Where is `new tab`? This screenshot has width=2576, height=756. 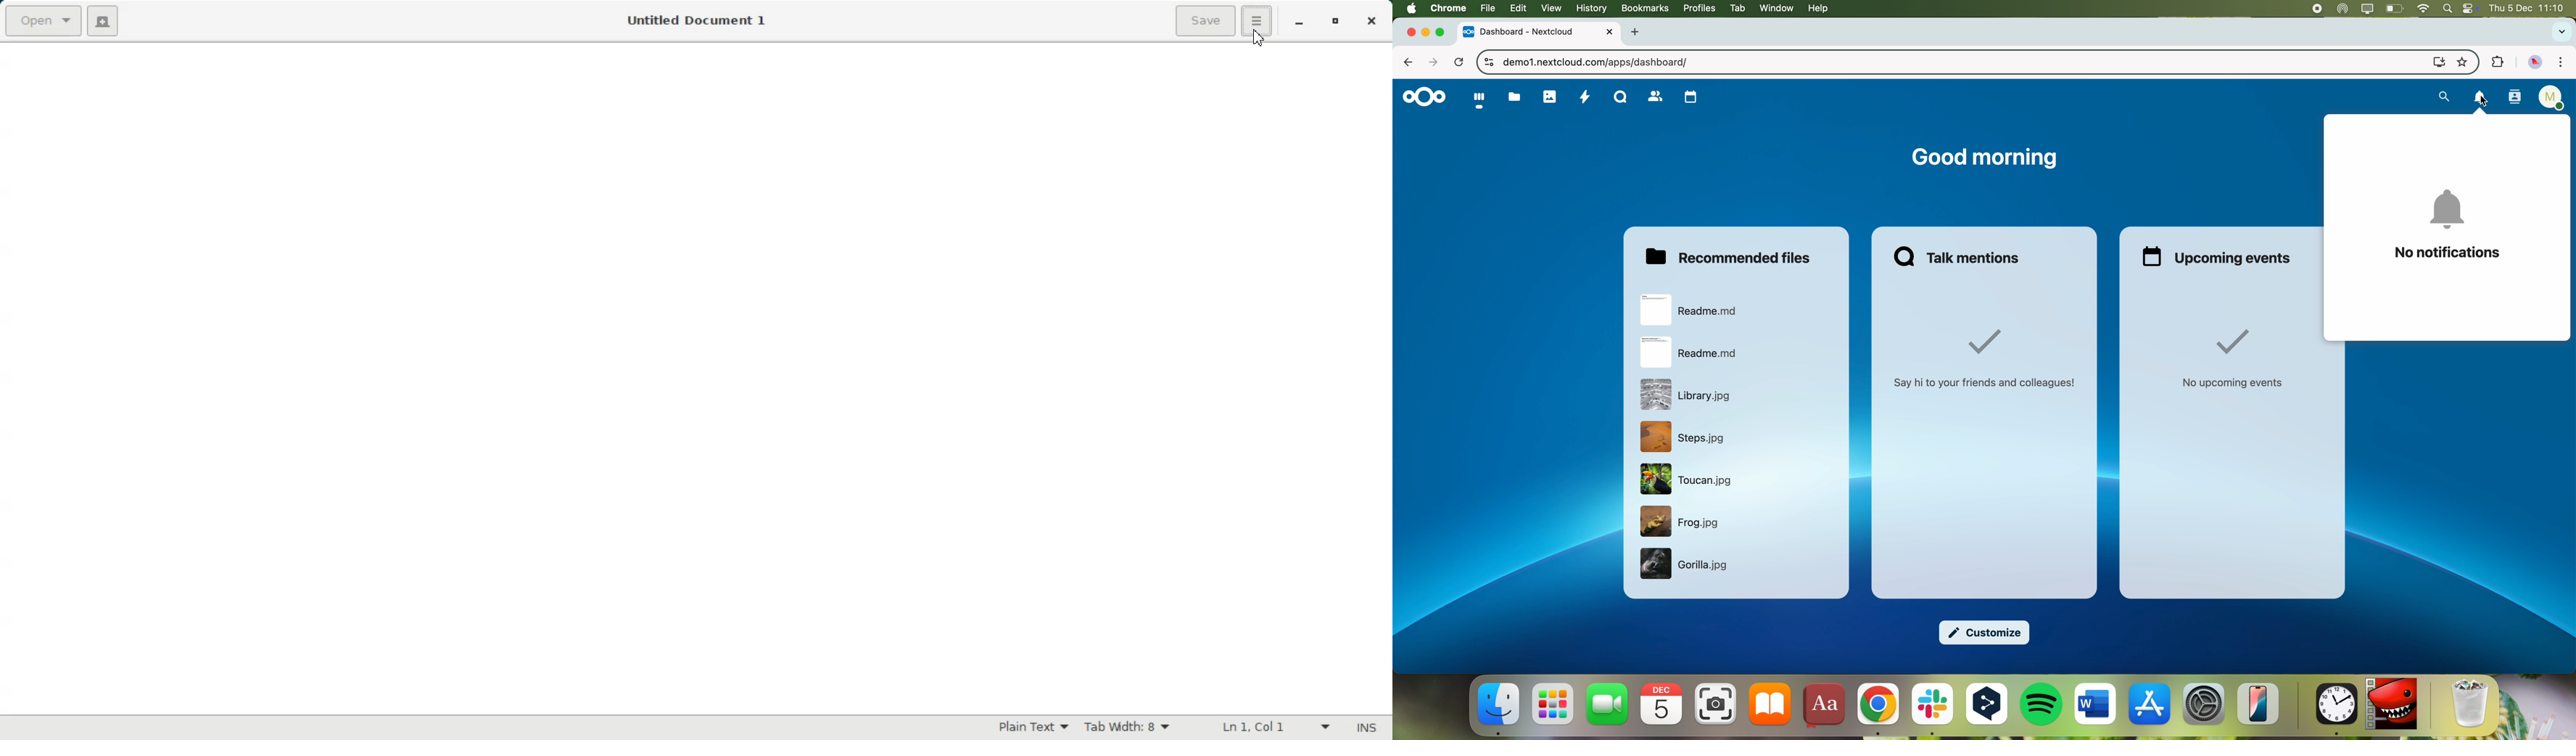 new tab is located at coordinates (1637, 32).